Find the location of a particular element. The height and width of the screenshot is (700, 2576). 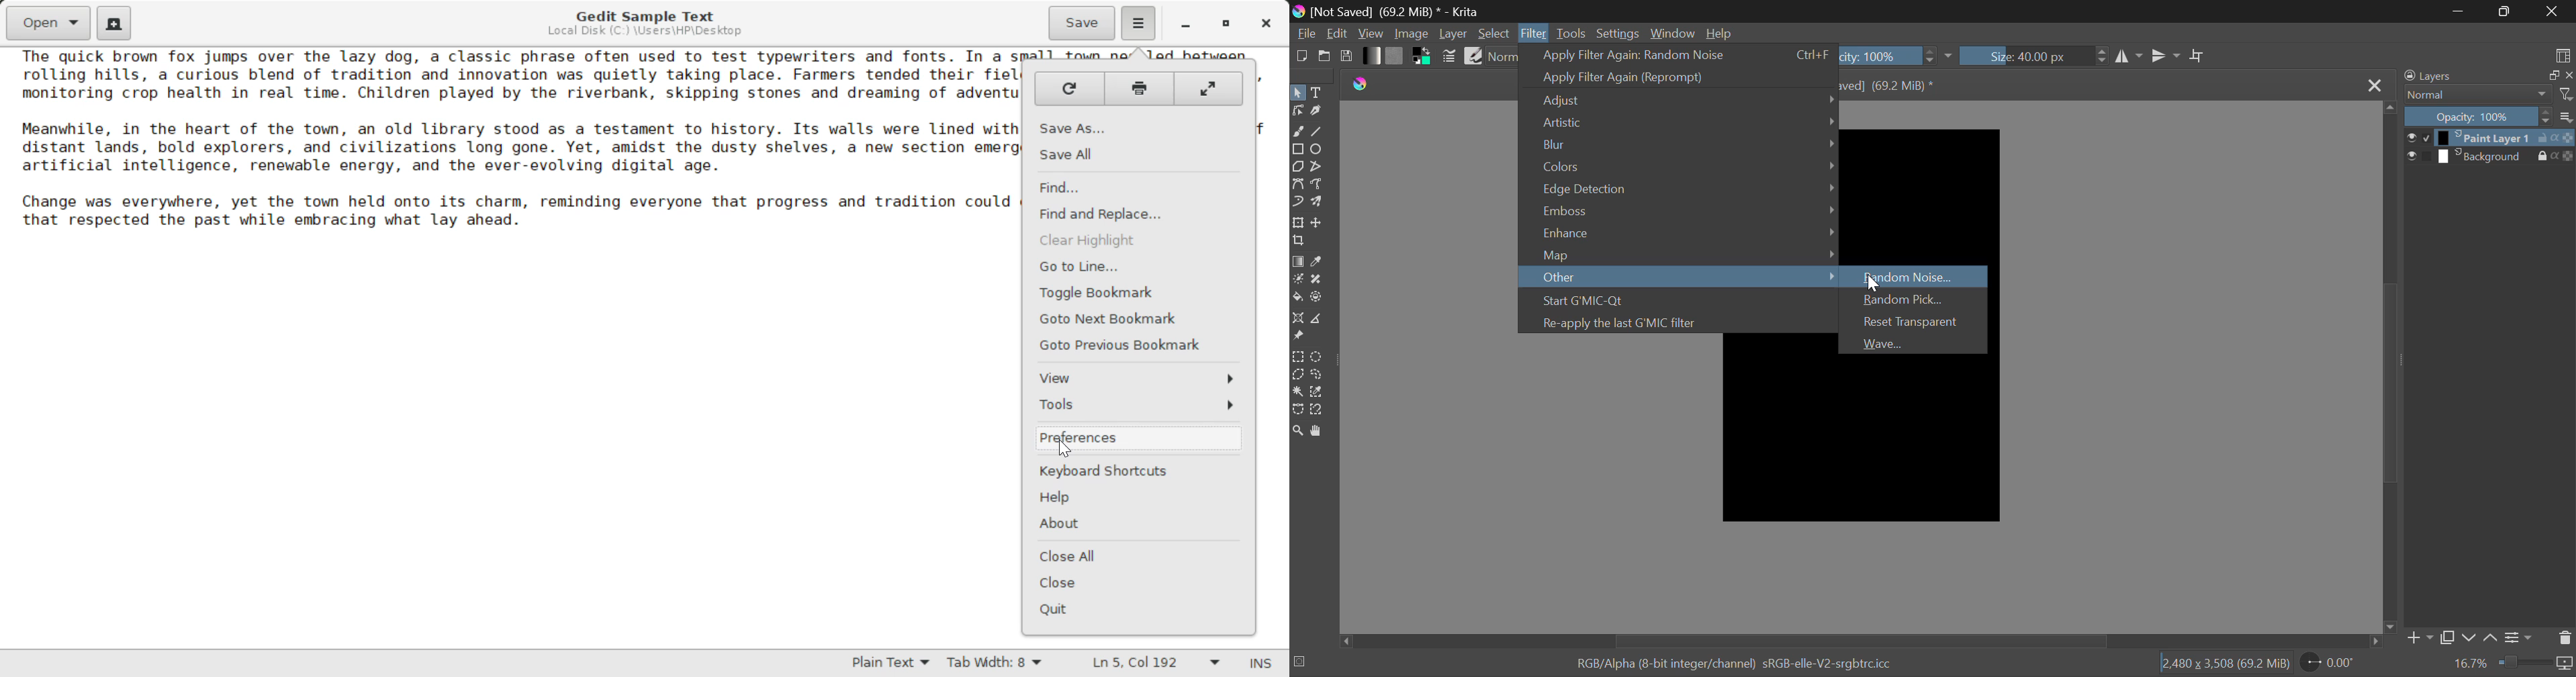

Crop is located at coordinates (1297, 241).